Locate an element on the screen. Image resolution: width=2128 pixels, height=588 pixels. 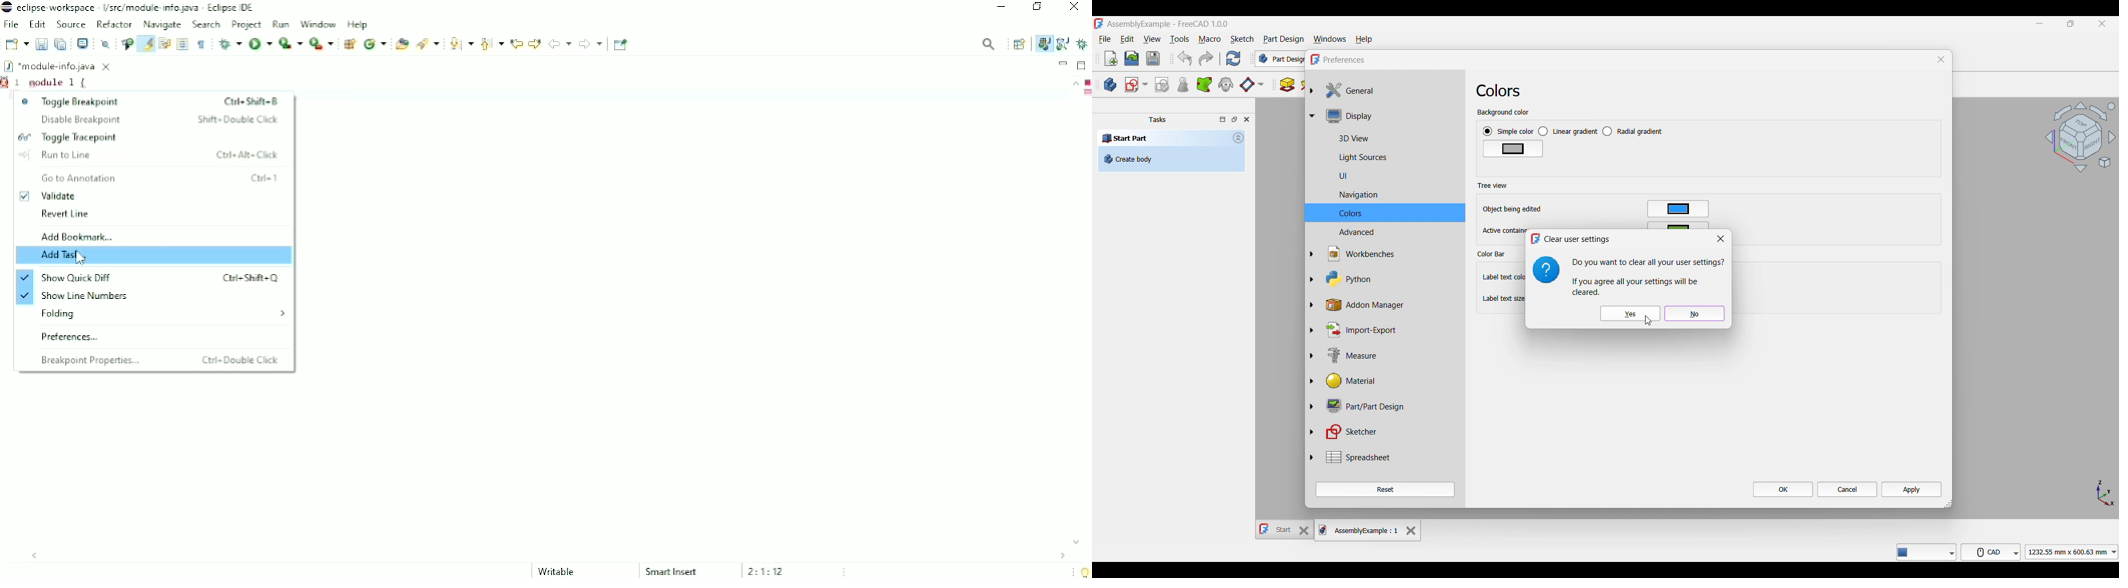
Display settings is located at coordinates (1346, 117).